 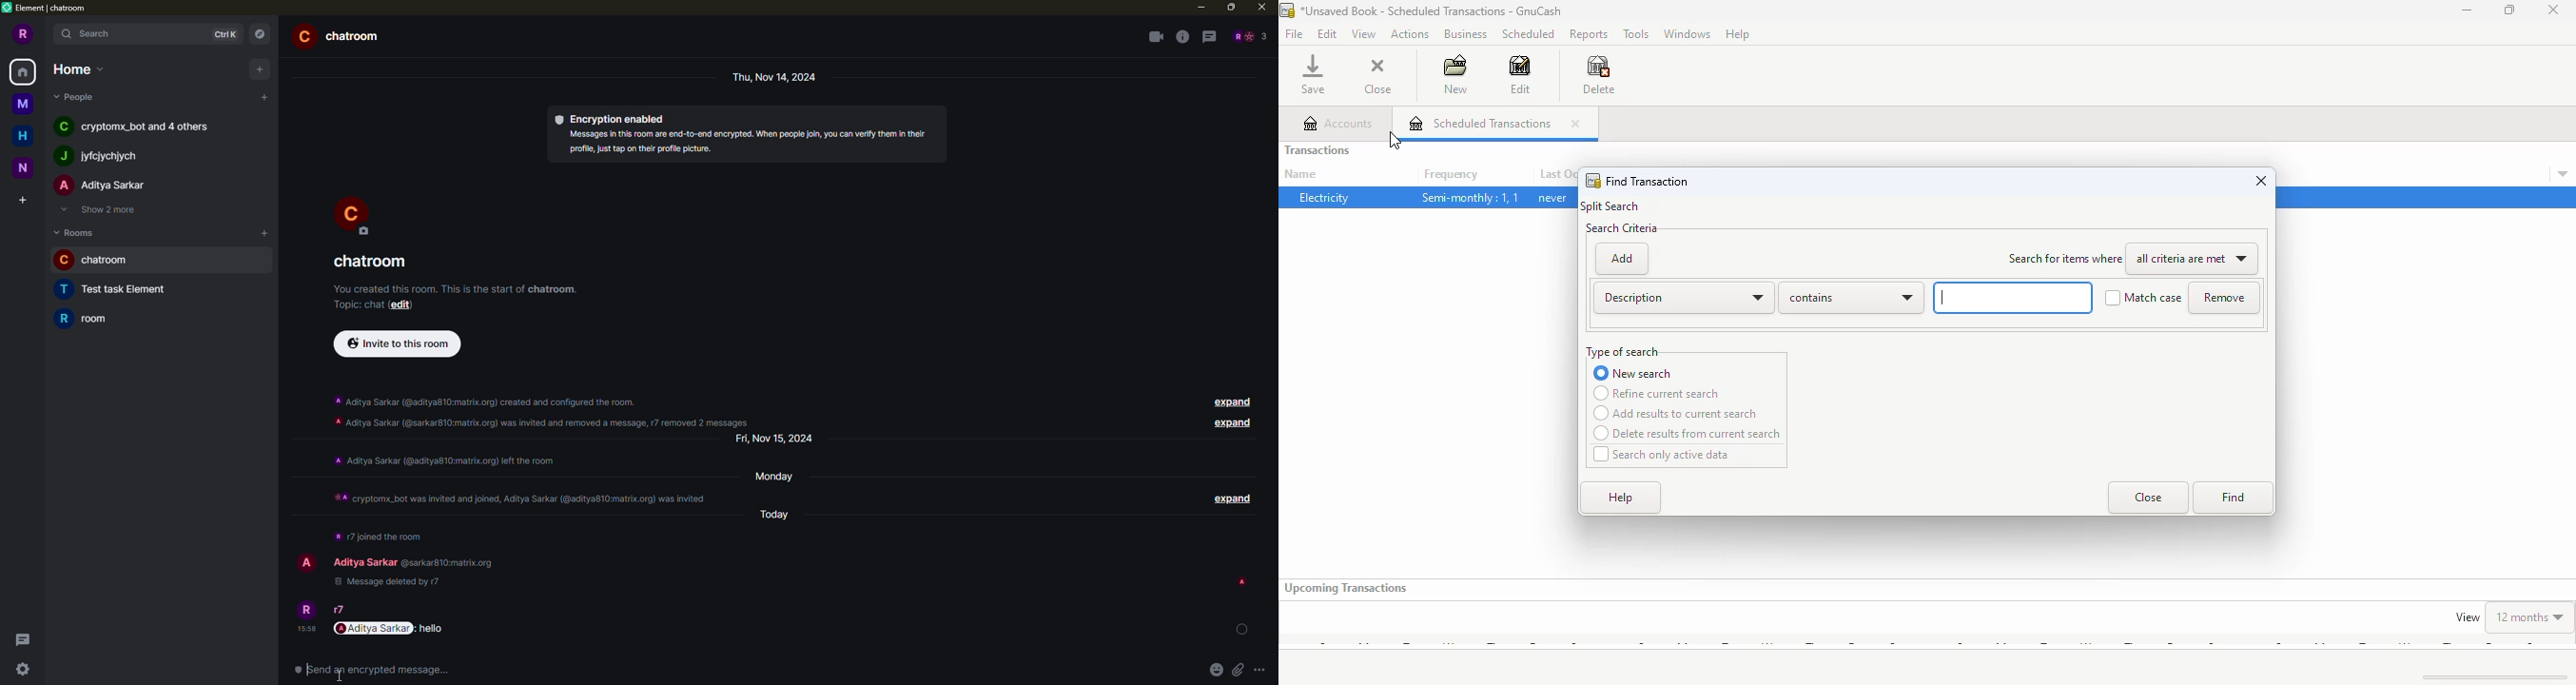 What do you see at coordinates (1347, 588) in the screenshot?
I see `upcoming transactions` at bounding box center [1347, 588].